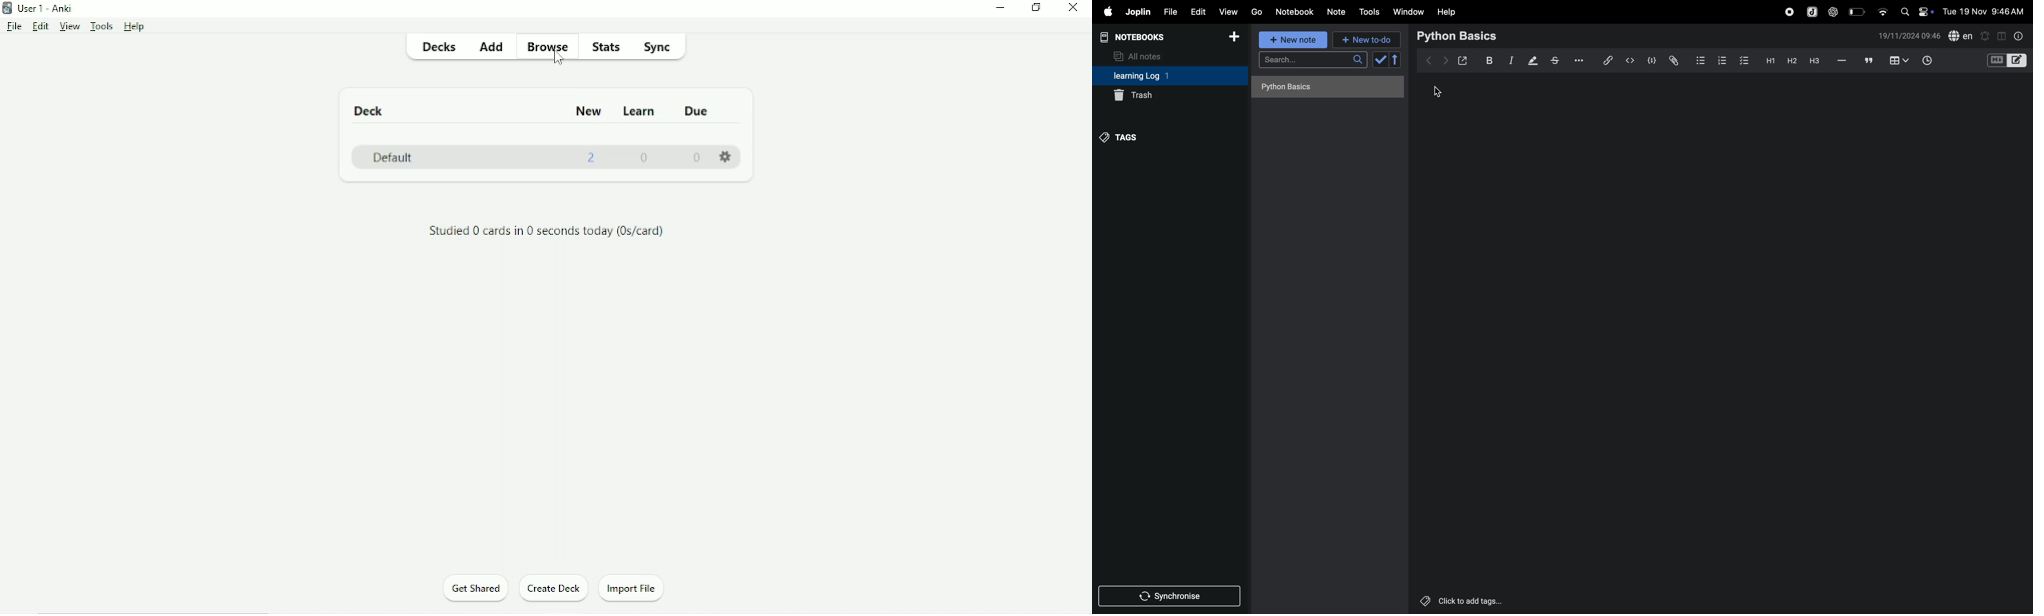  Describe the element at coordinates (1898, 61) in the screenshot. I see `add table` at that location.